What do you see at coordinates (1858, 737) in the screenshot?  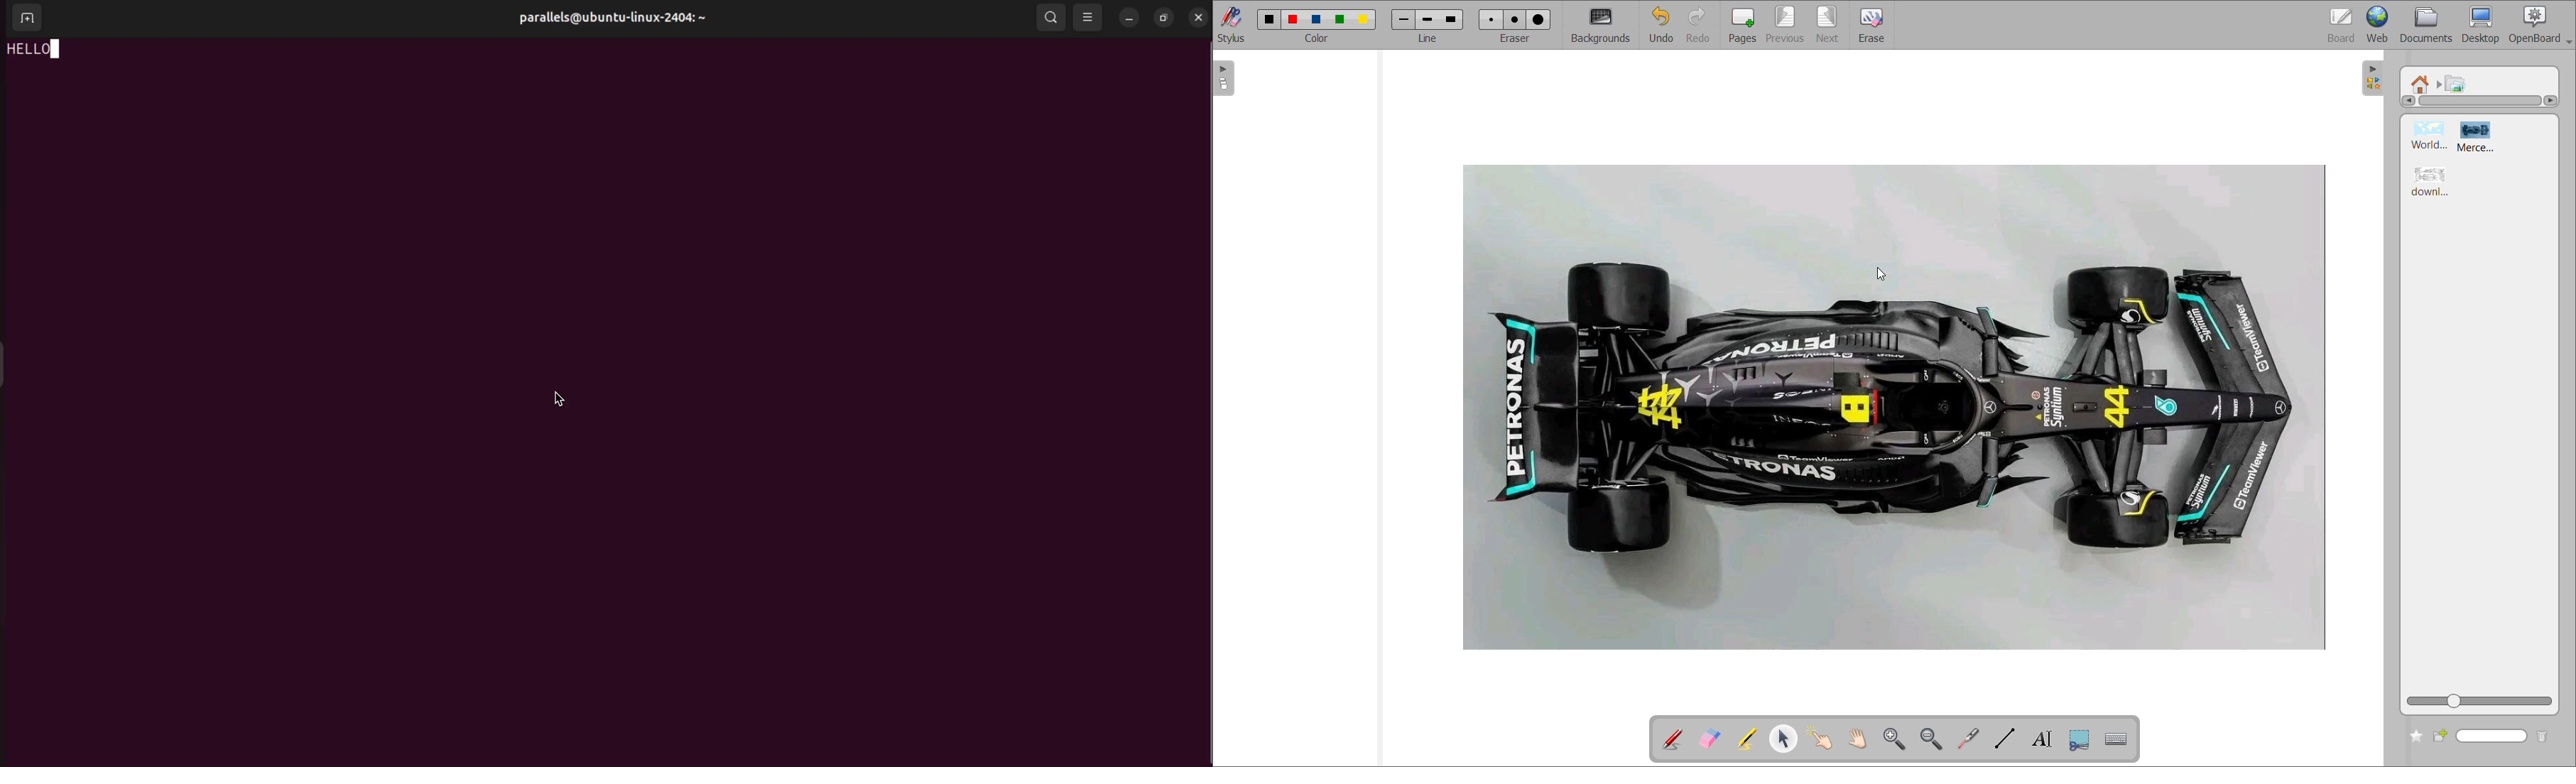 I see `scroll page` at bounding box center [1858, 737].